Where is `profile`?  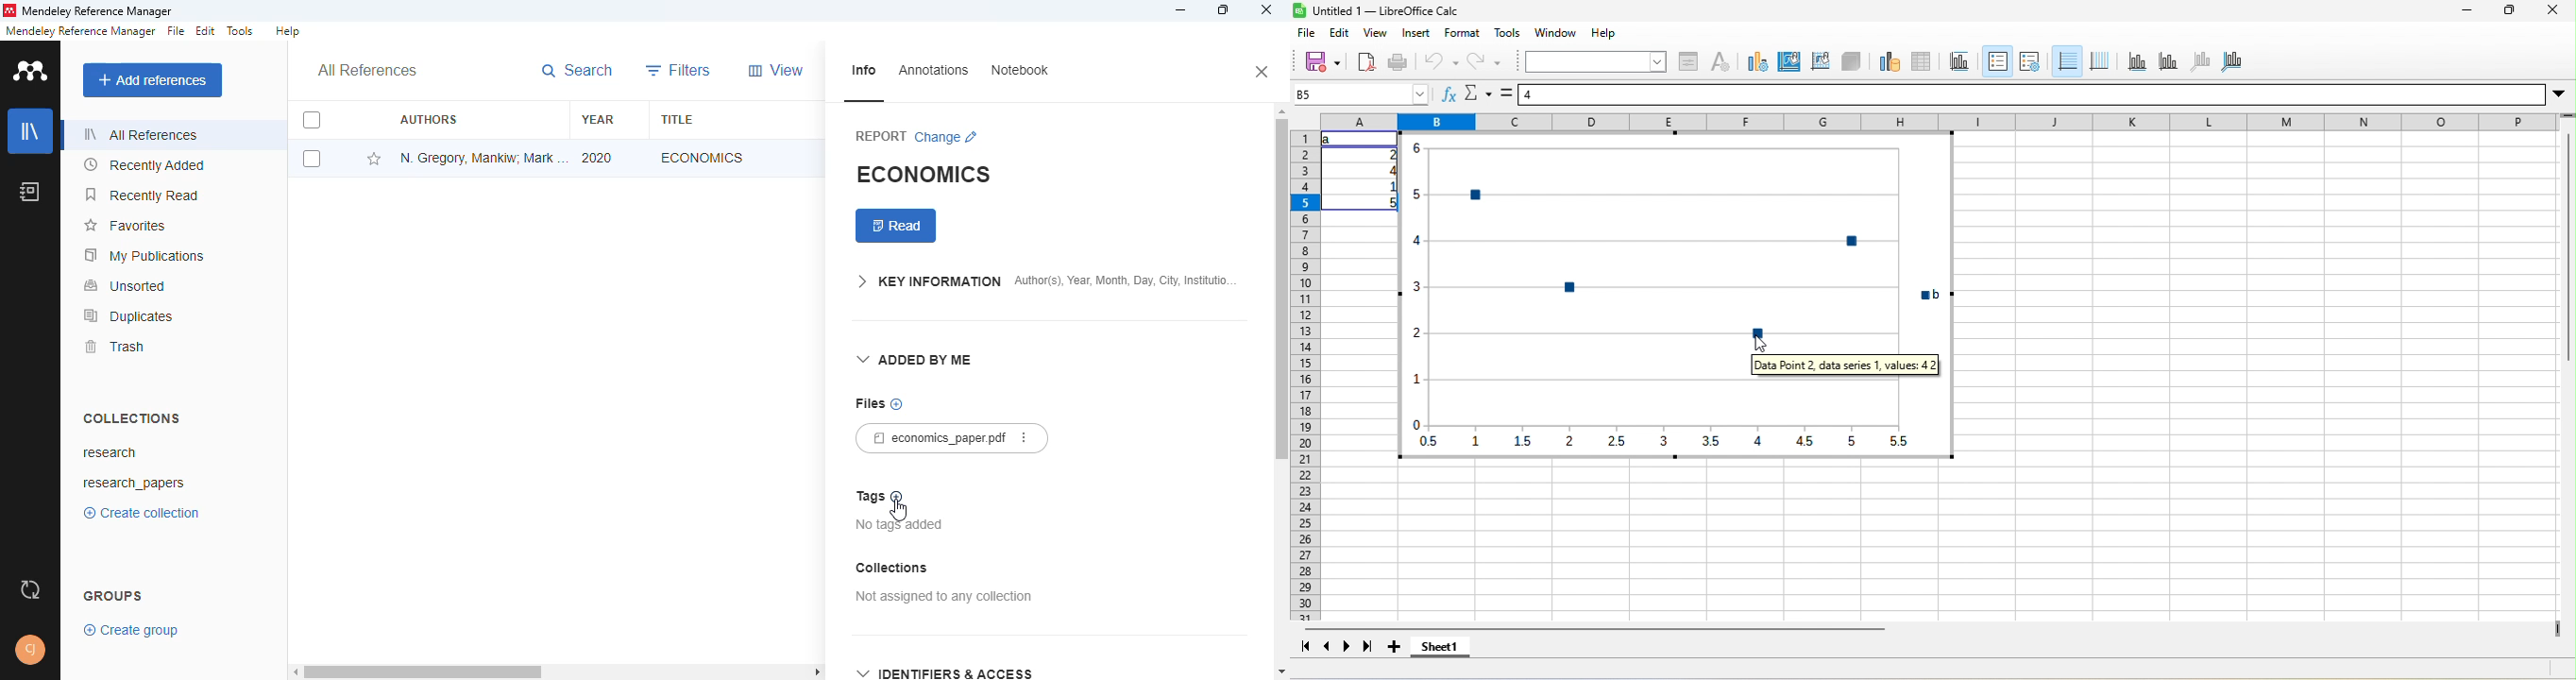
profile is located at coordinates (30, 651).